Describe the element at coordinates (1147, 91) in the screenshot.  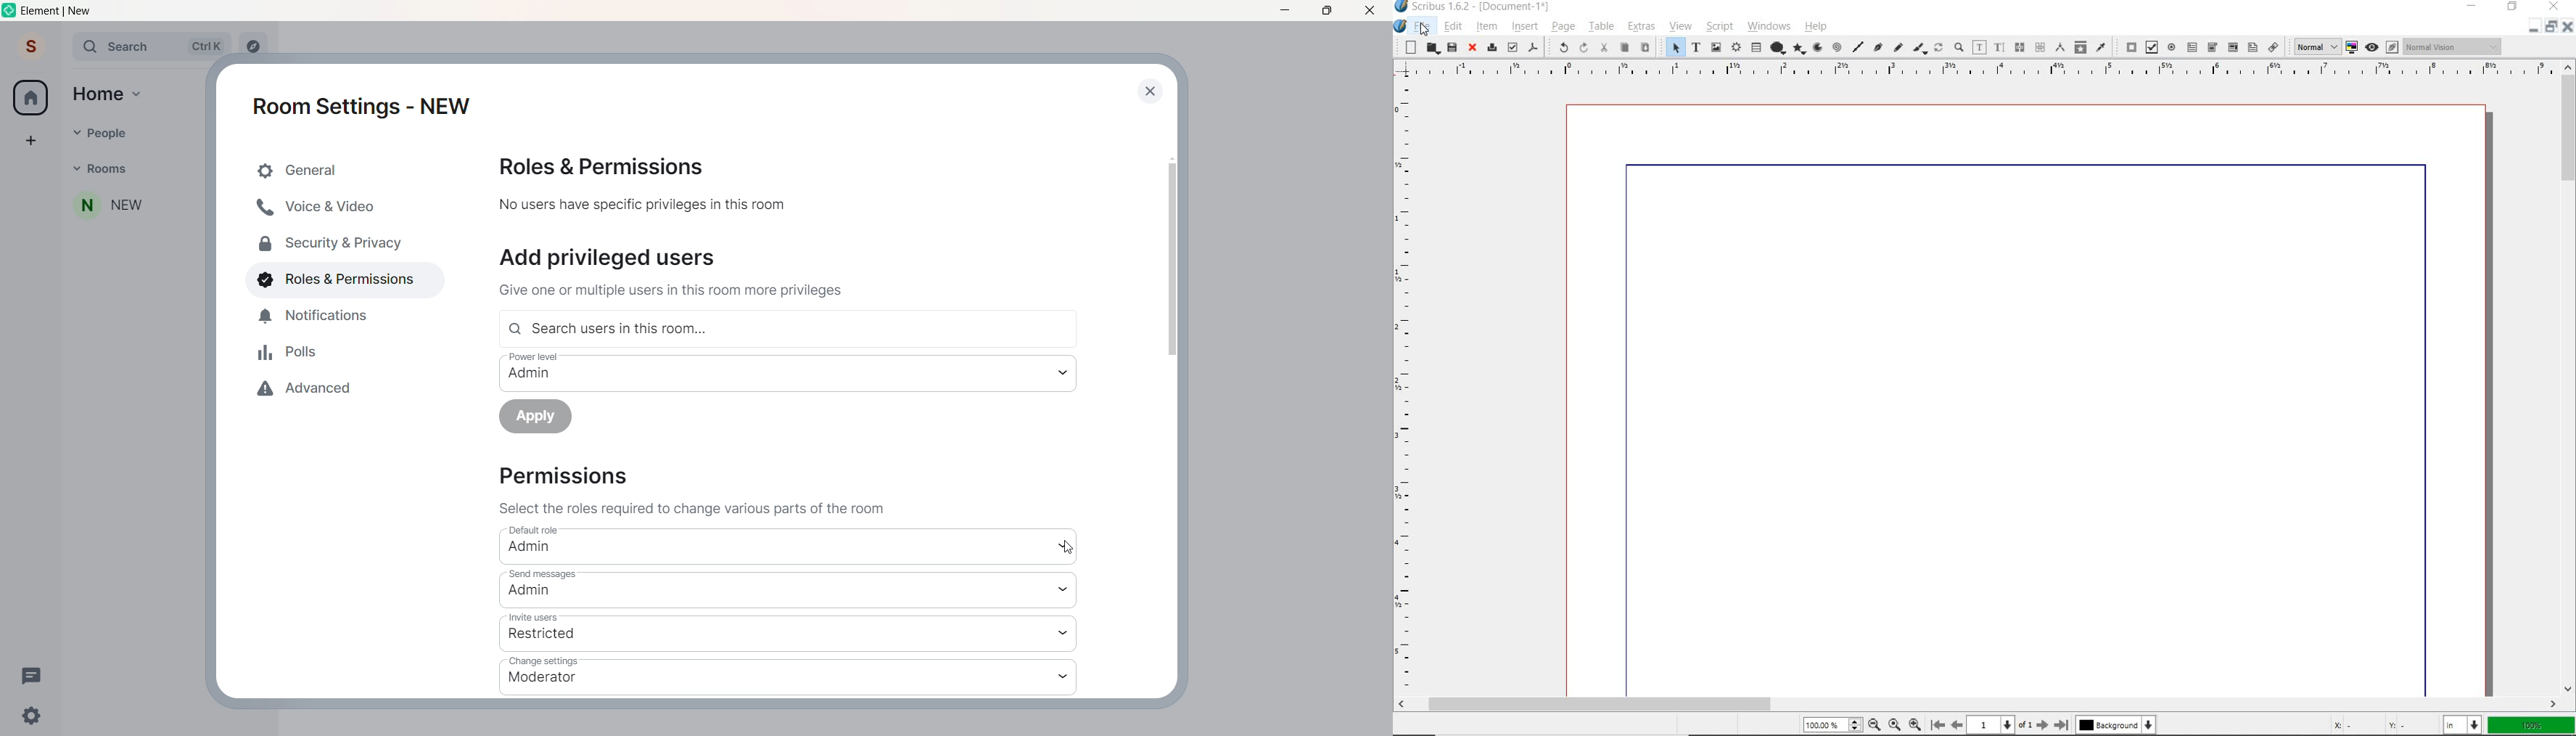
I see `close dialog` at that location.